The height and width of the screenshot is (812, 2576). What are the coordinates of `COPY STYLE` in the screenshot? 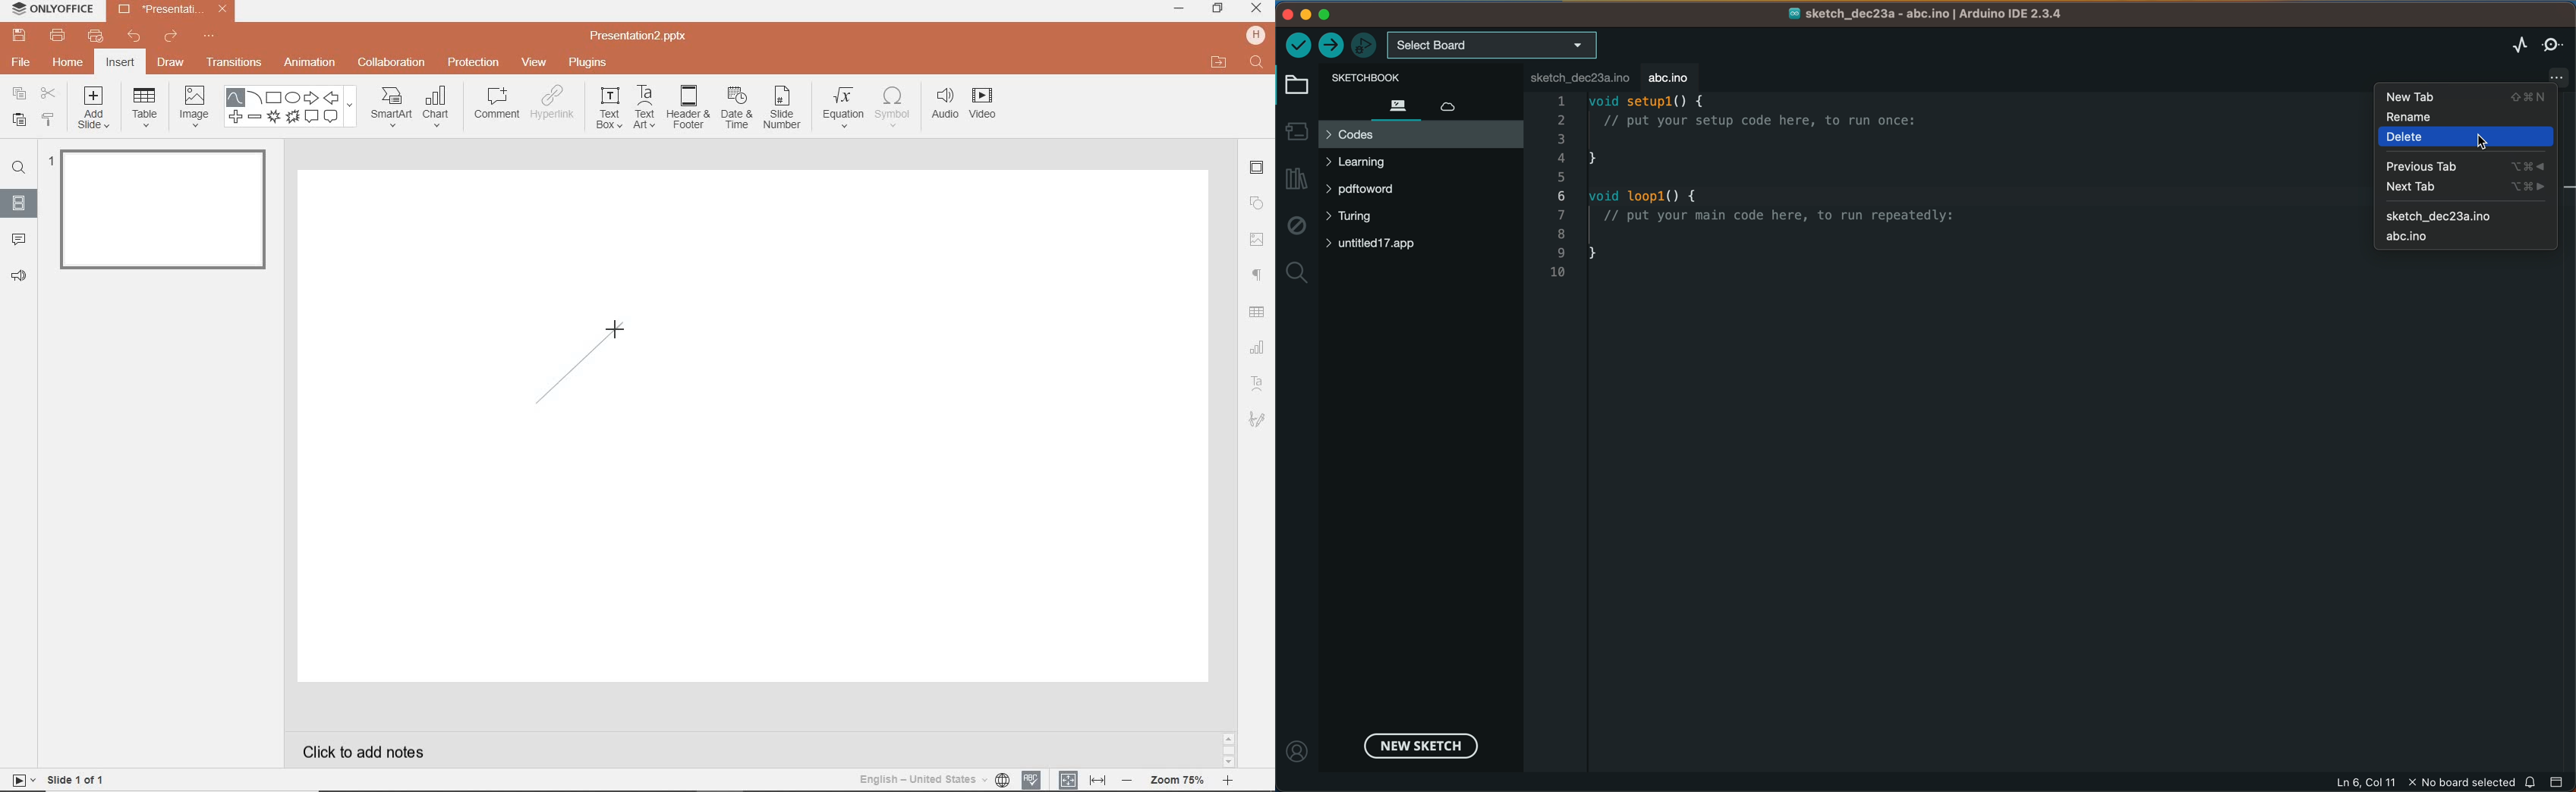 It's located at (47, 119).